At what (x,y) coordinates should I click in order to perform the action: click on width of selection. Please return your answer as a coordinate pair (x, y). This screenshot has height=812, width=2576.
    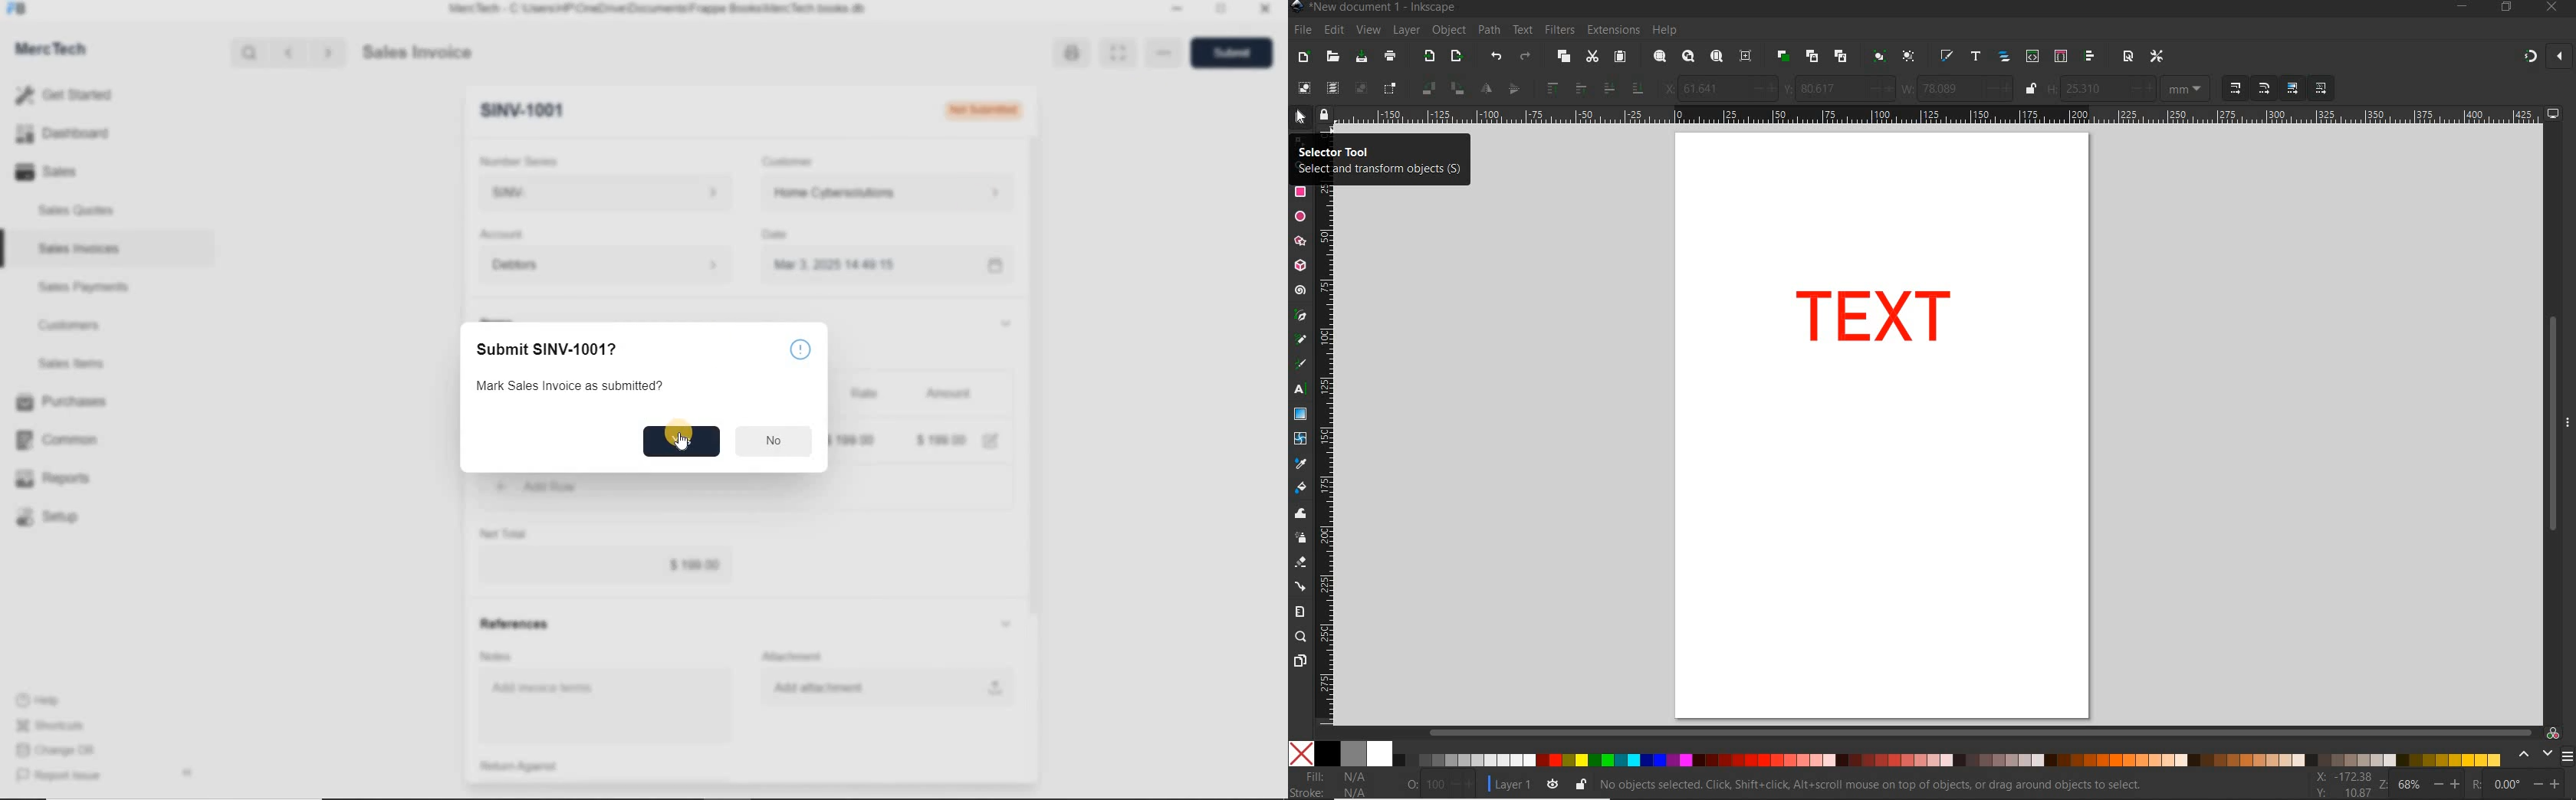
    Looking at the image, I should click on (1957, 88).